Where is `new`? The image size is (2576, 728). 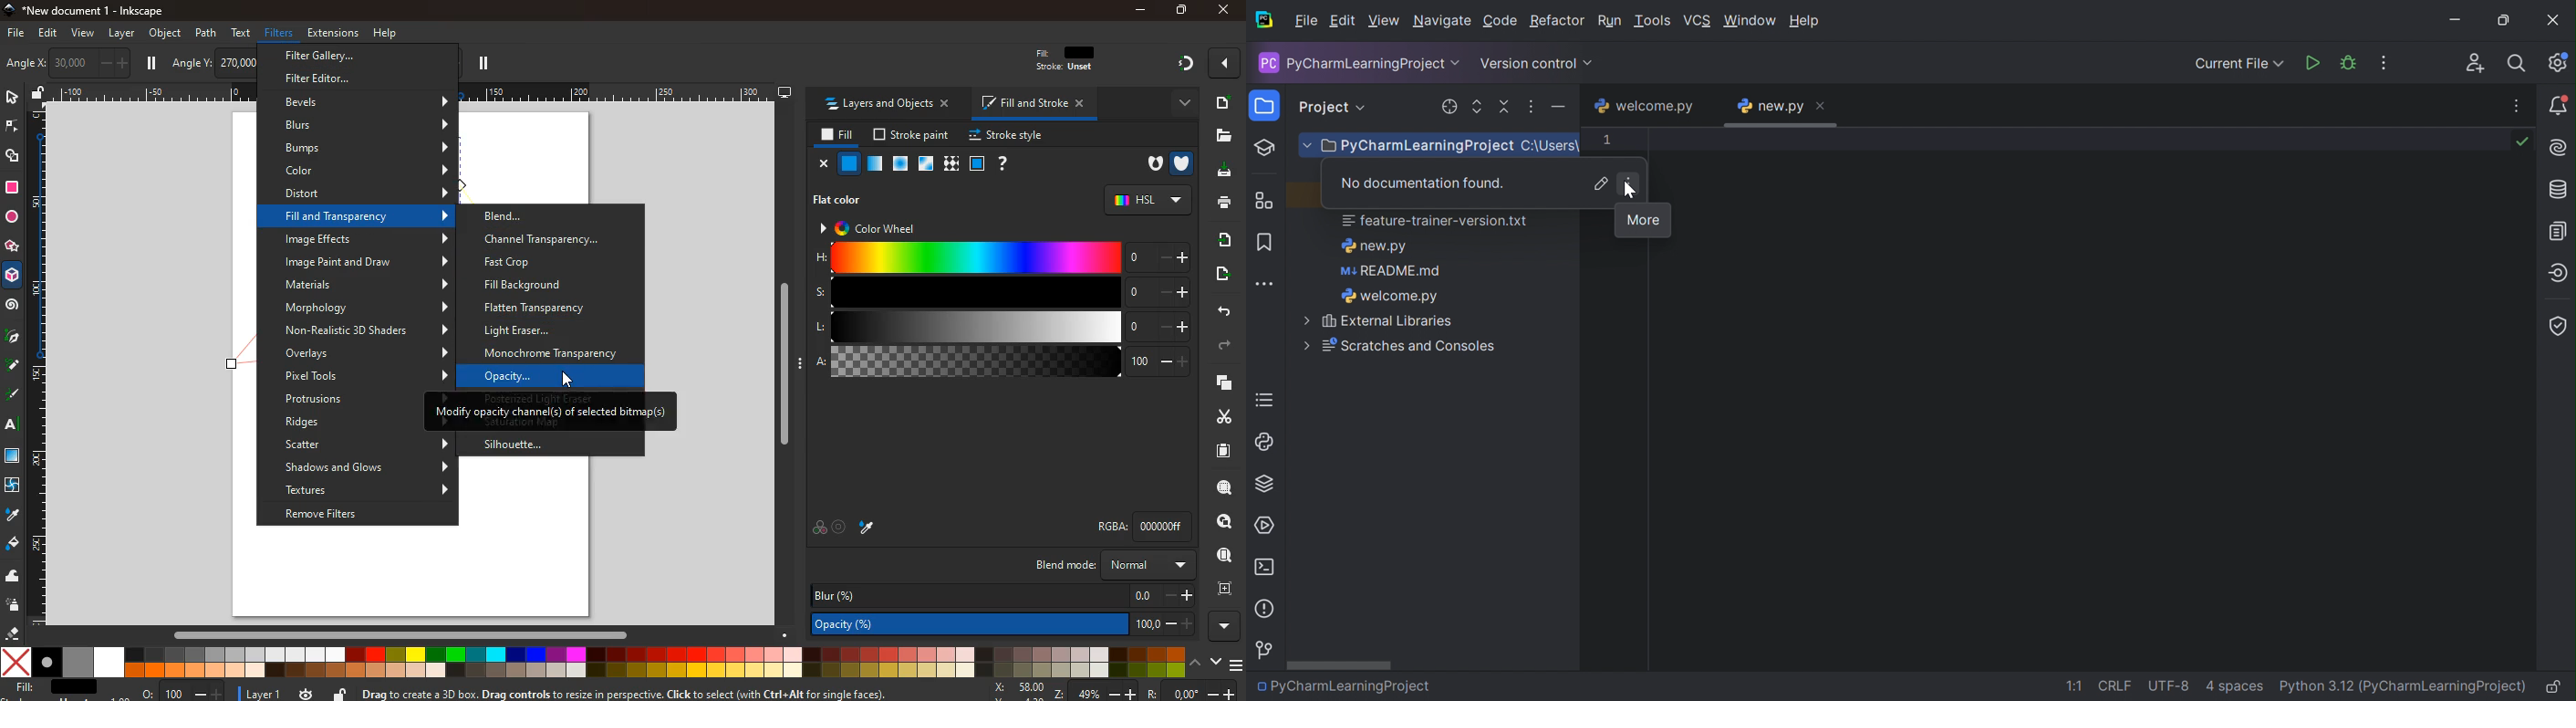
new is located at coordinates (1222, 102).